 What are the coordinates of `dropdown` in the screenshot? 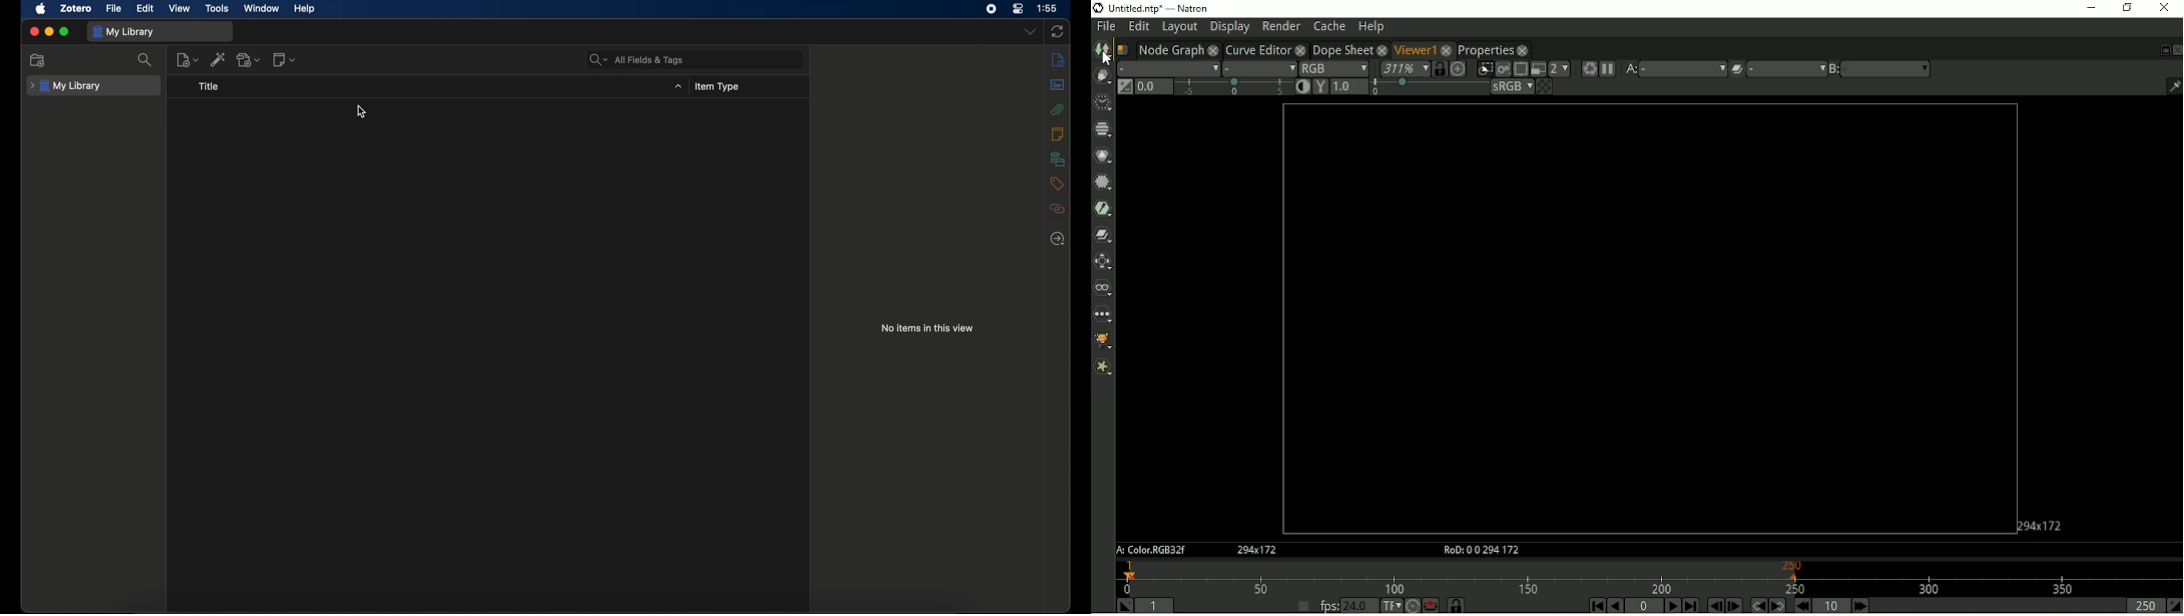 It's located at (678, 86).